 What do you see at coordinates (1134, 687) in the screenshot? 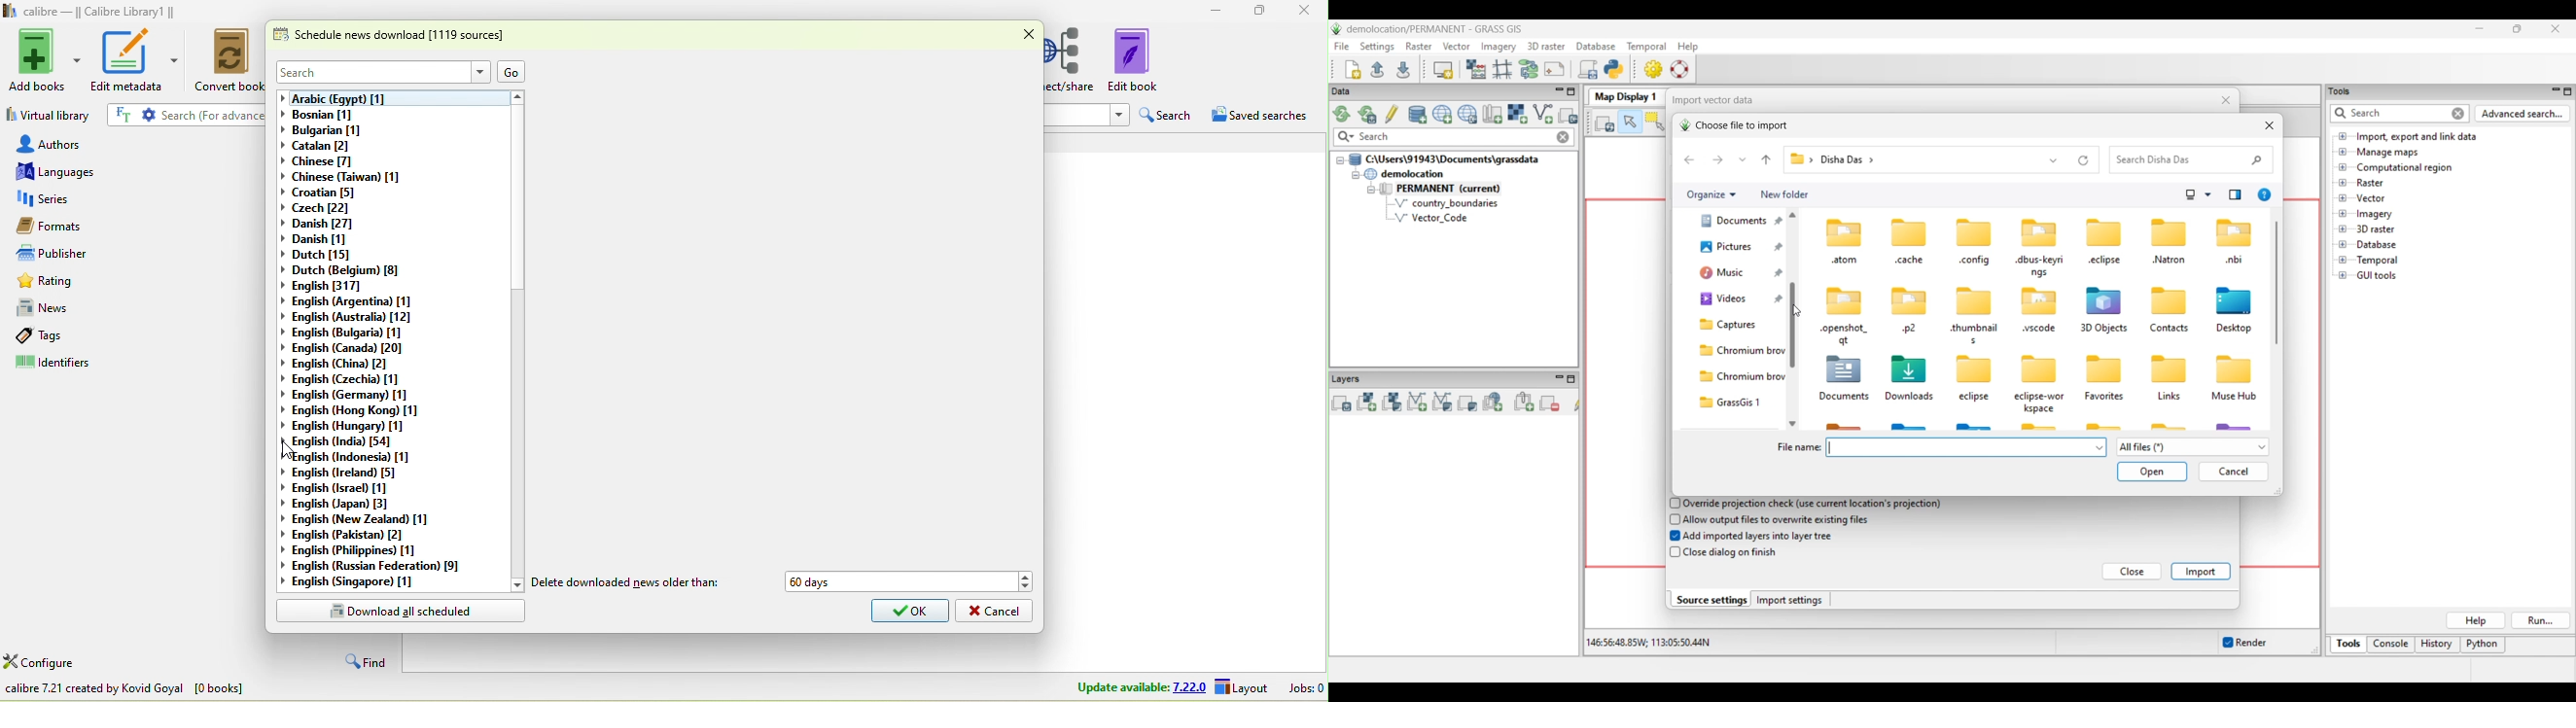
I see `update available 7.22.0 layout` at bounding box center [1134, 687].